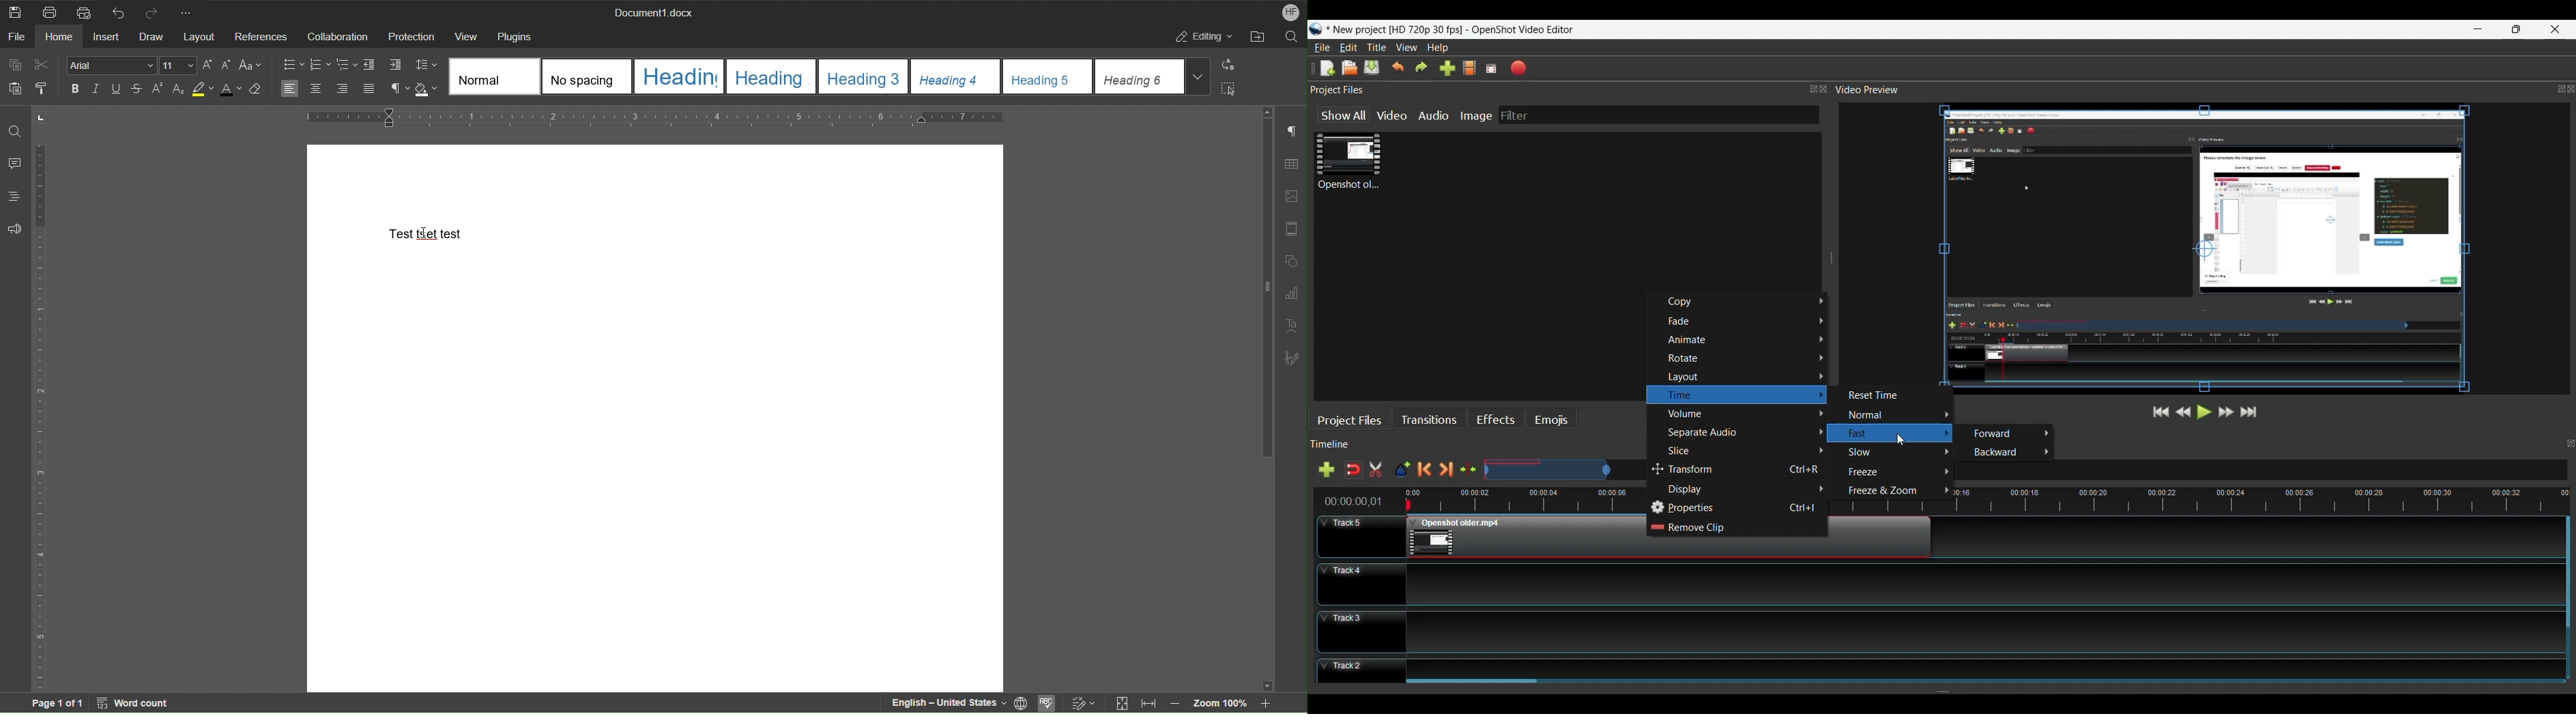 The width and height of the screenshot is (2576, 728). What do you see at coordinates (1348, 164) in the screenshot?
I see `Clip` at bounding box center [1348, 164].